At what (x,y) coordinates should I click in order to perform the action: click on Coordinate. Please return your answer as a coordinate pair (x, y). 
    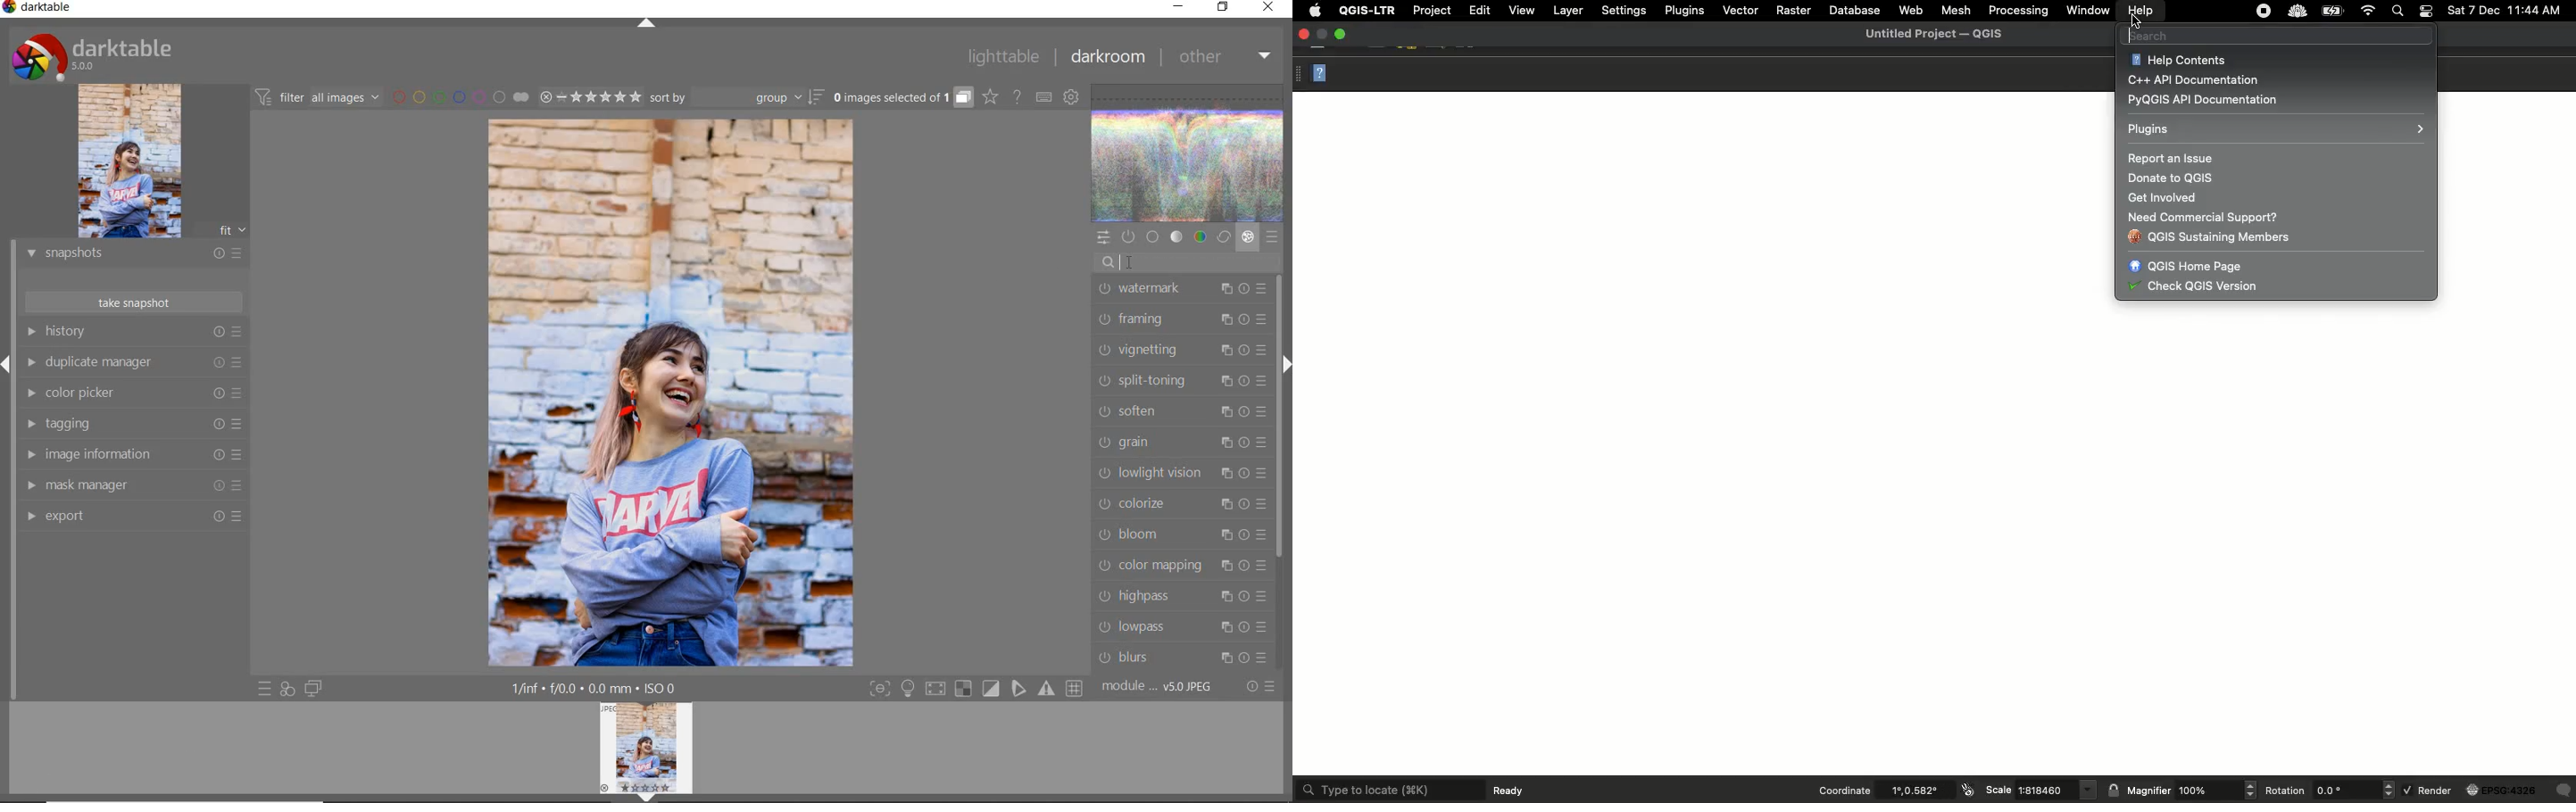
    Looking at the image, I should click on (1890, 790).